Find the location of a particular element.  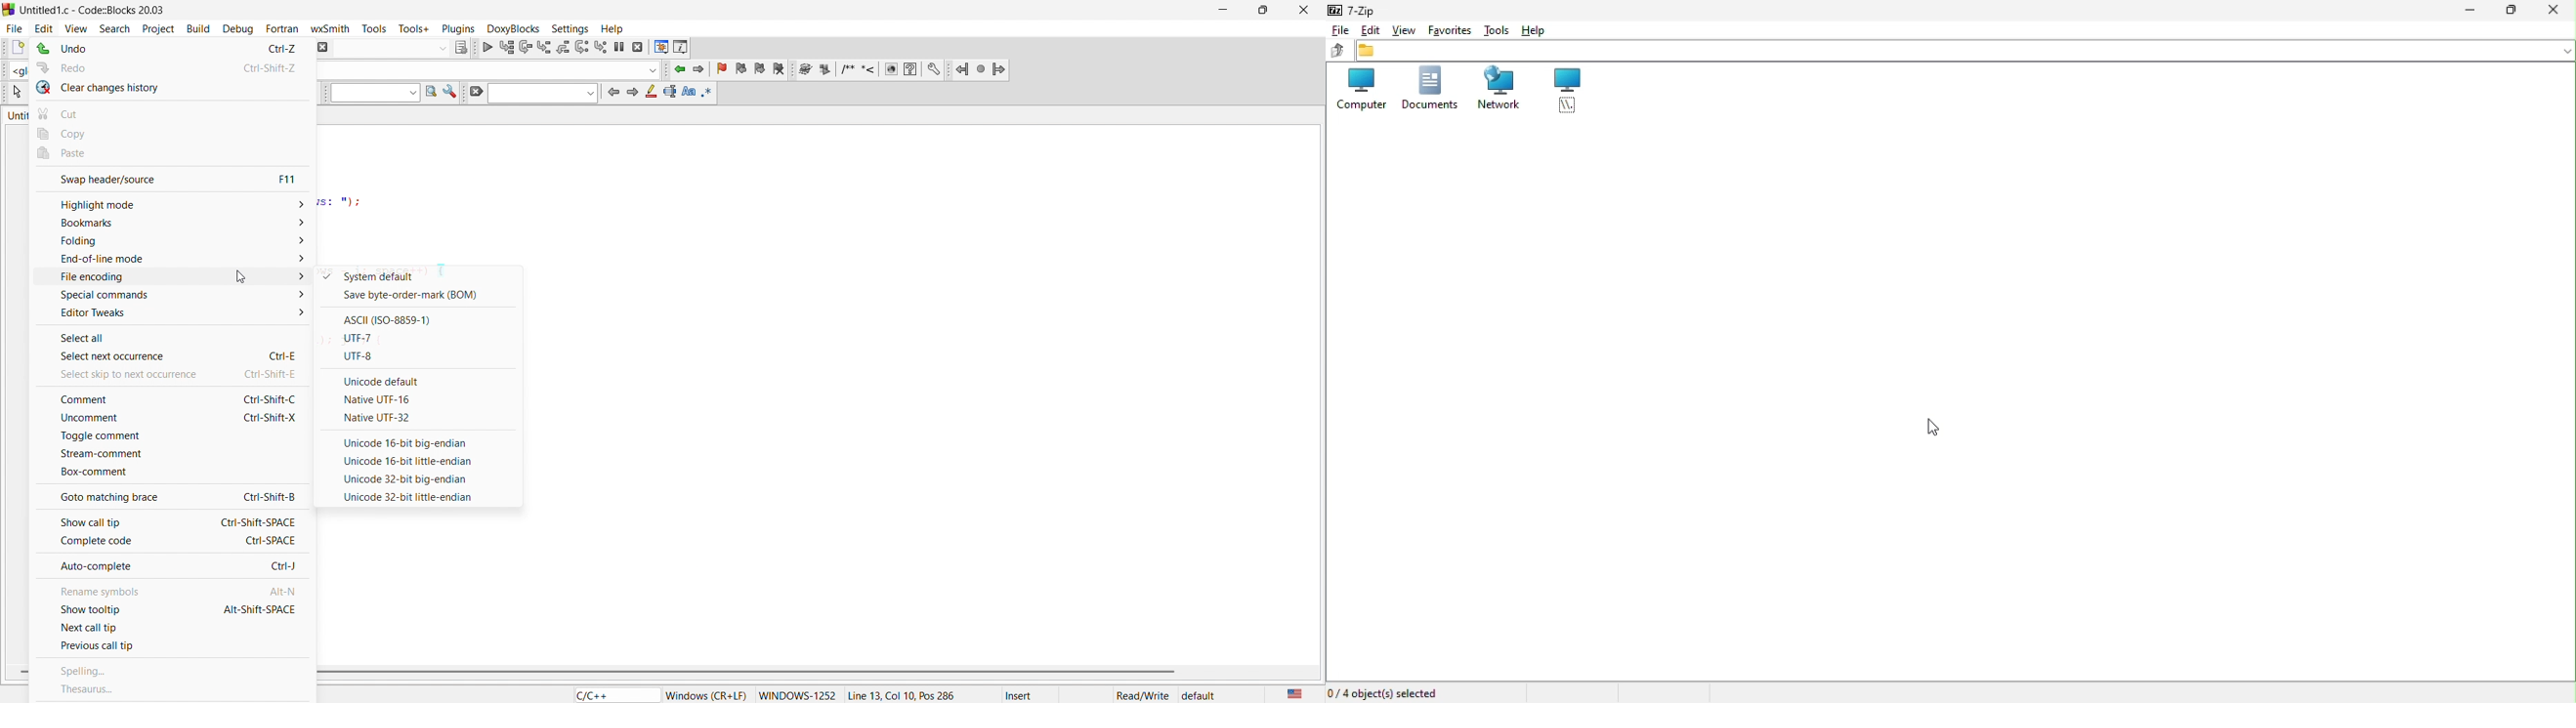

previous is located at coordinates (613, 92).